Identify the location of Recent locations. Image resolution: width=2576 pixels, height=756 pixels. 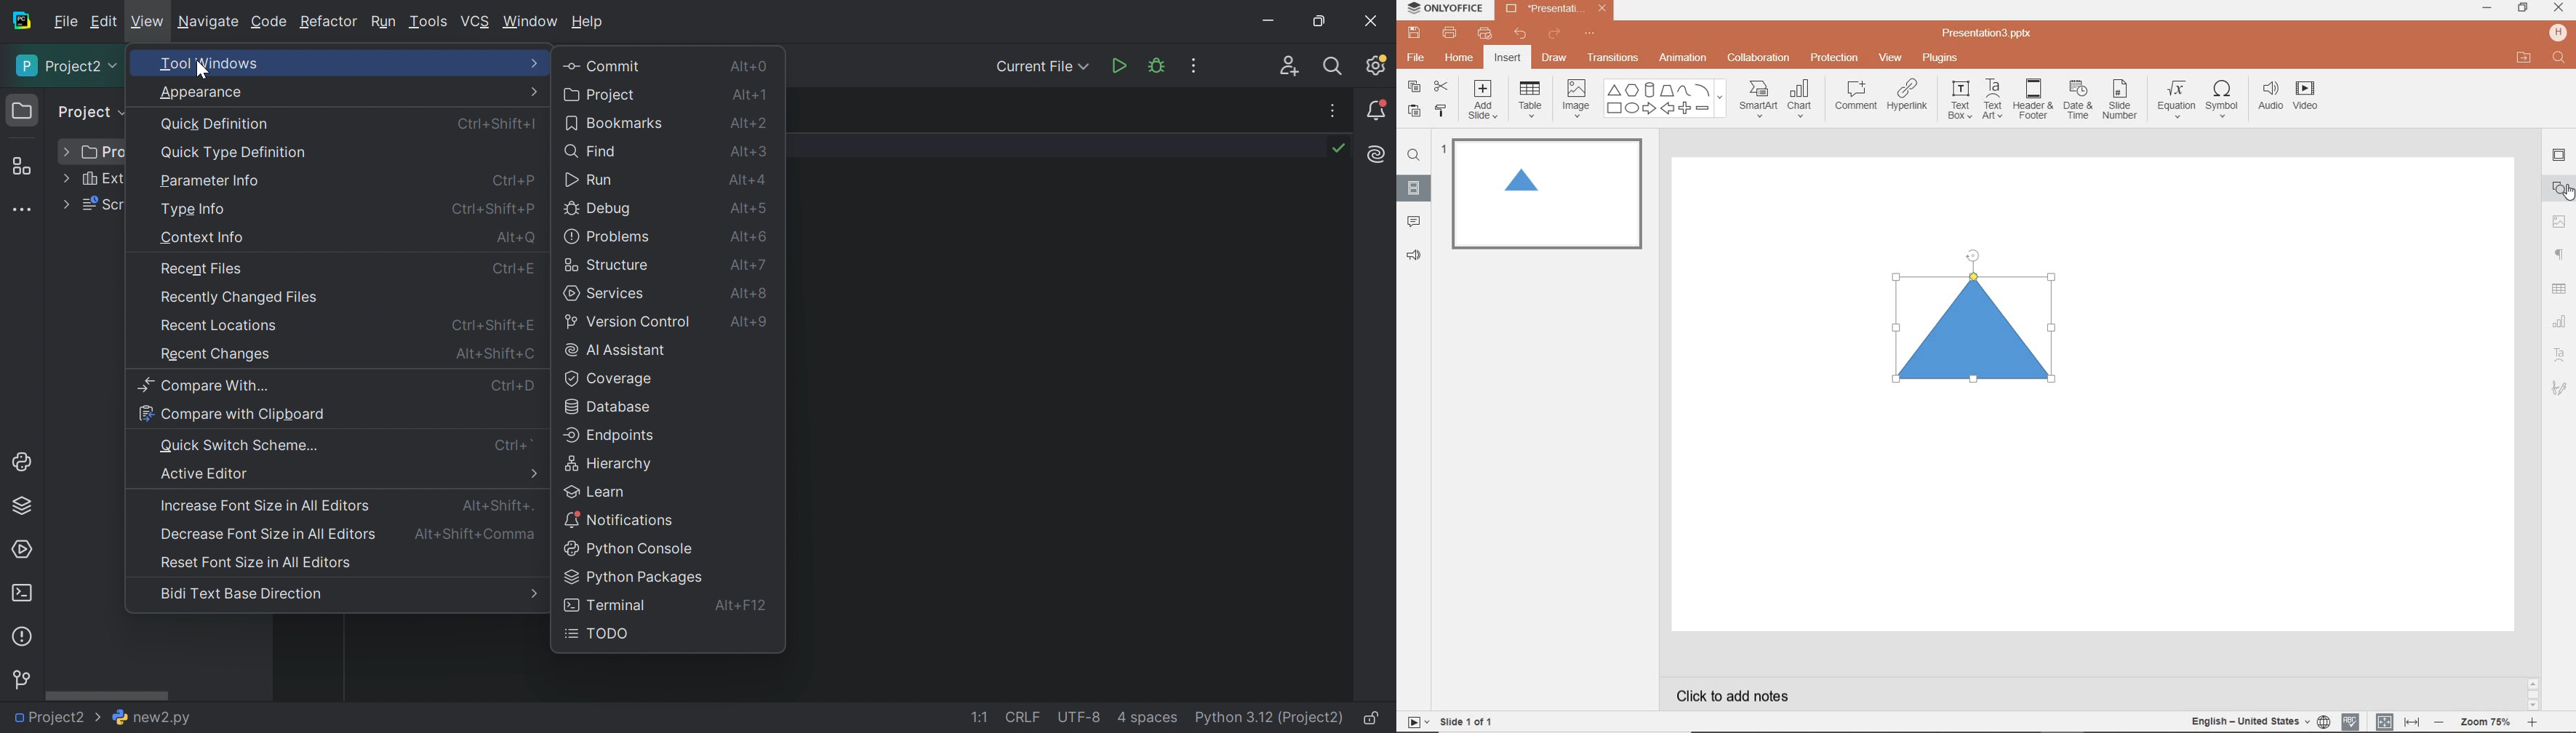
(221, 325).